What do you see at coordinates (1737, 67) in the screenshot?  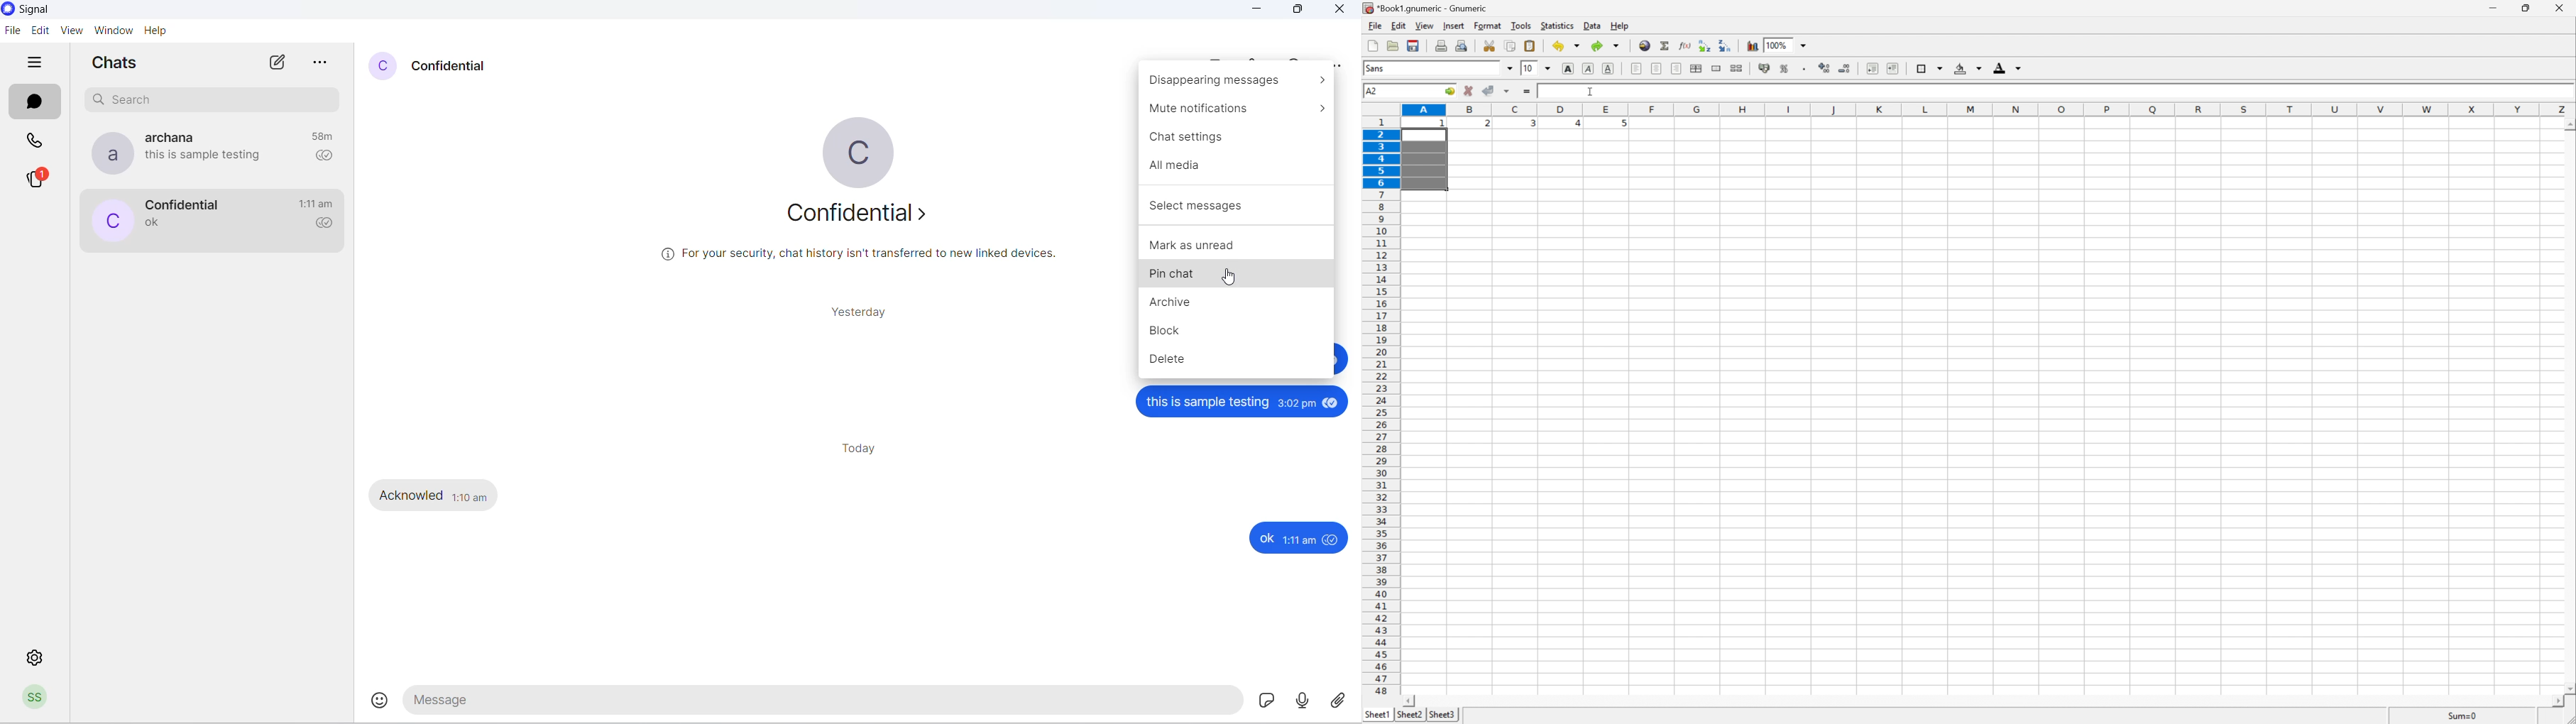 I see `split merged ranges of cells` at bounding box center [1737, 67].